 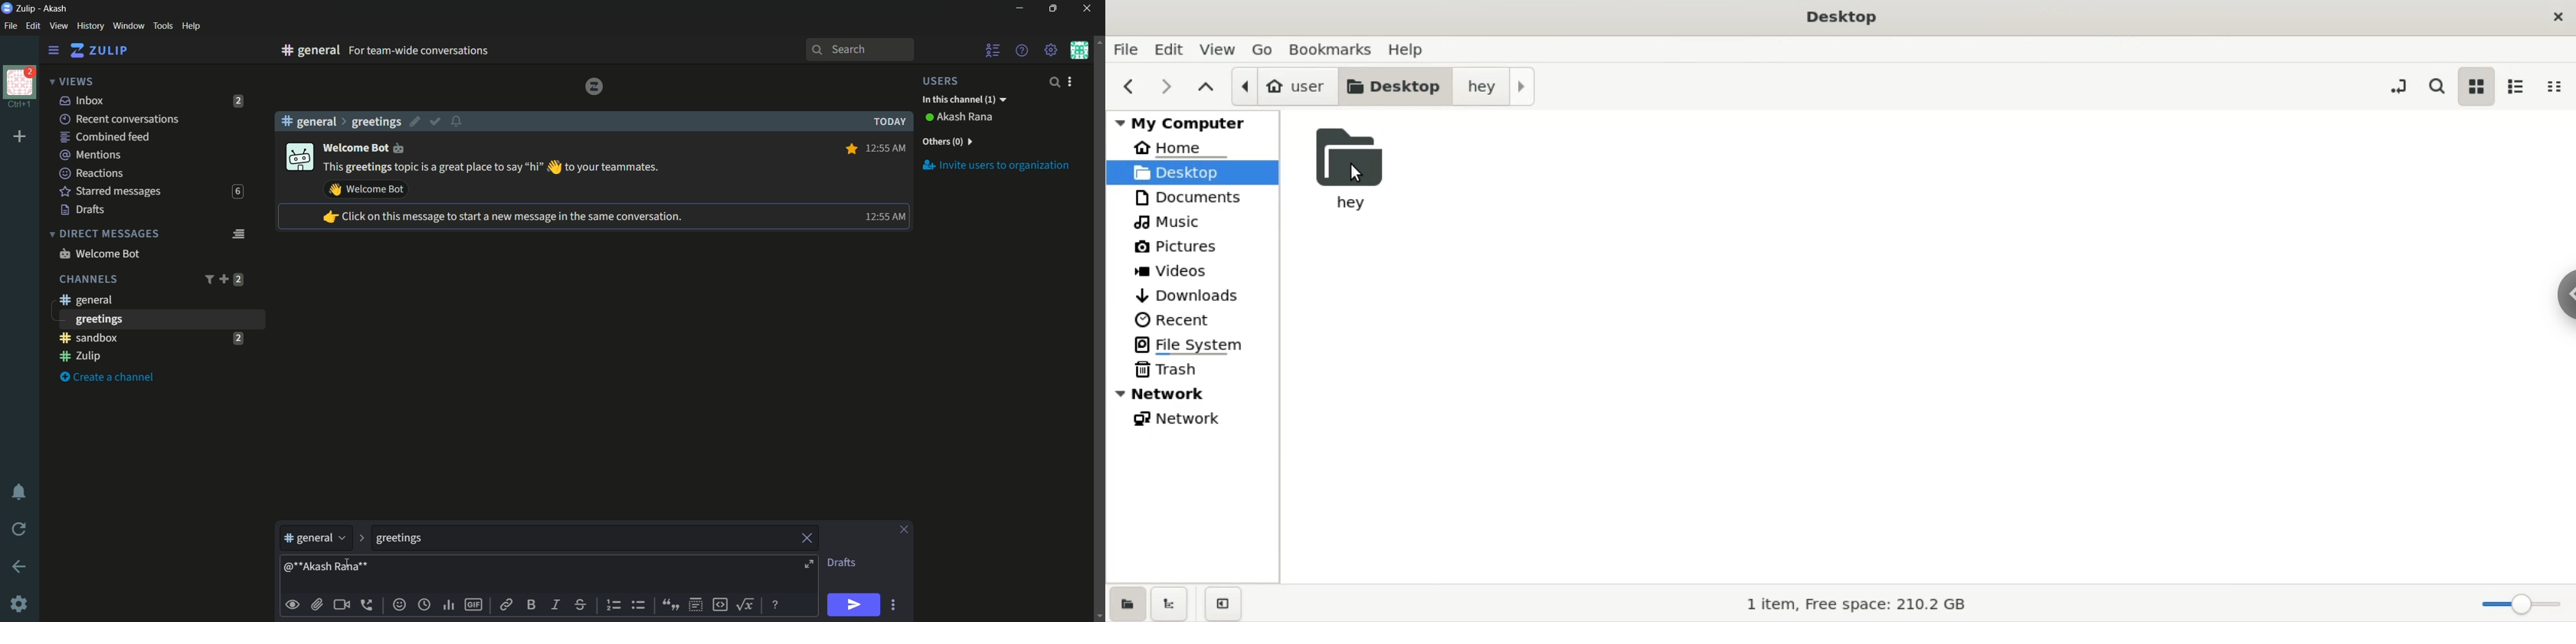 I want to click on trash, so click(x=1193, y=369).